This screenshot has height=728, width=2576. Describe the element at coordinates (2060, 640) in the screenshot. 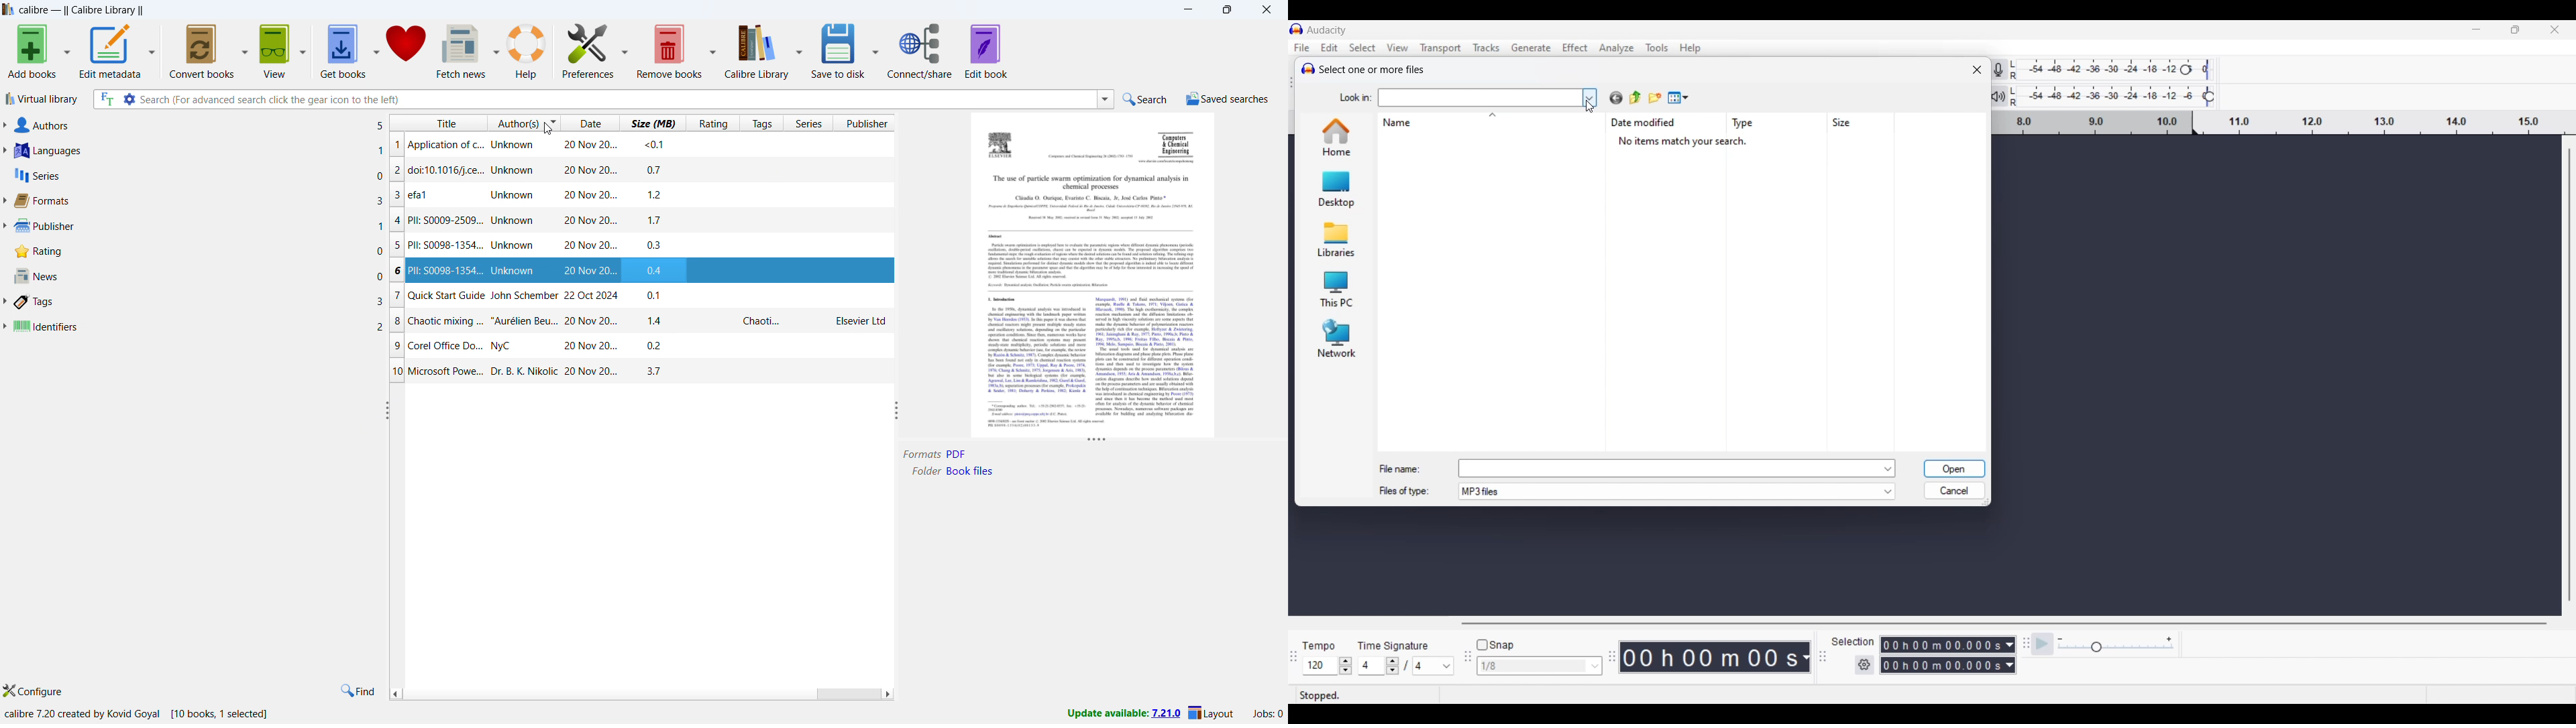

I see `Min. playback speed` at that location.